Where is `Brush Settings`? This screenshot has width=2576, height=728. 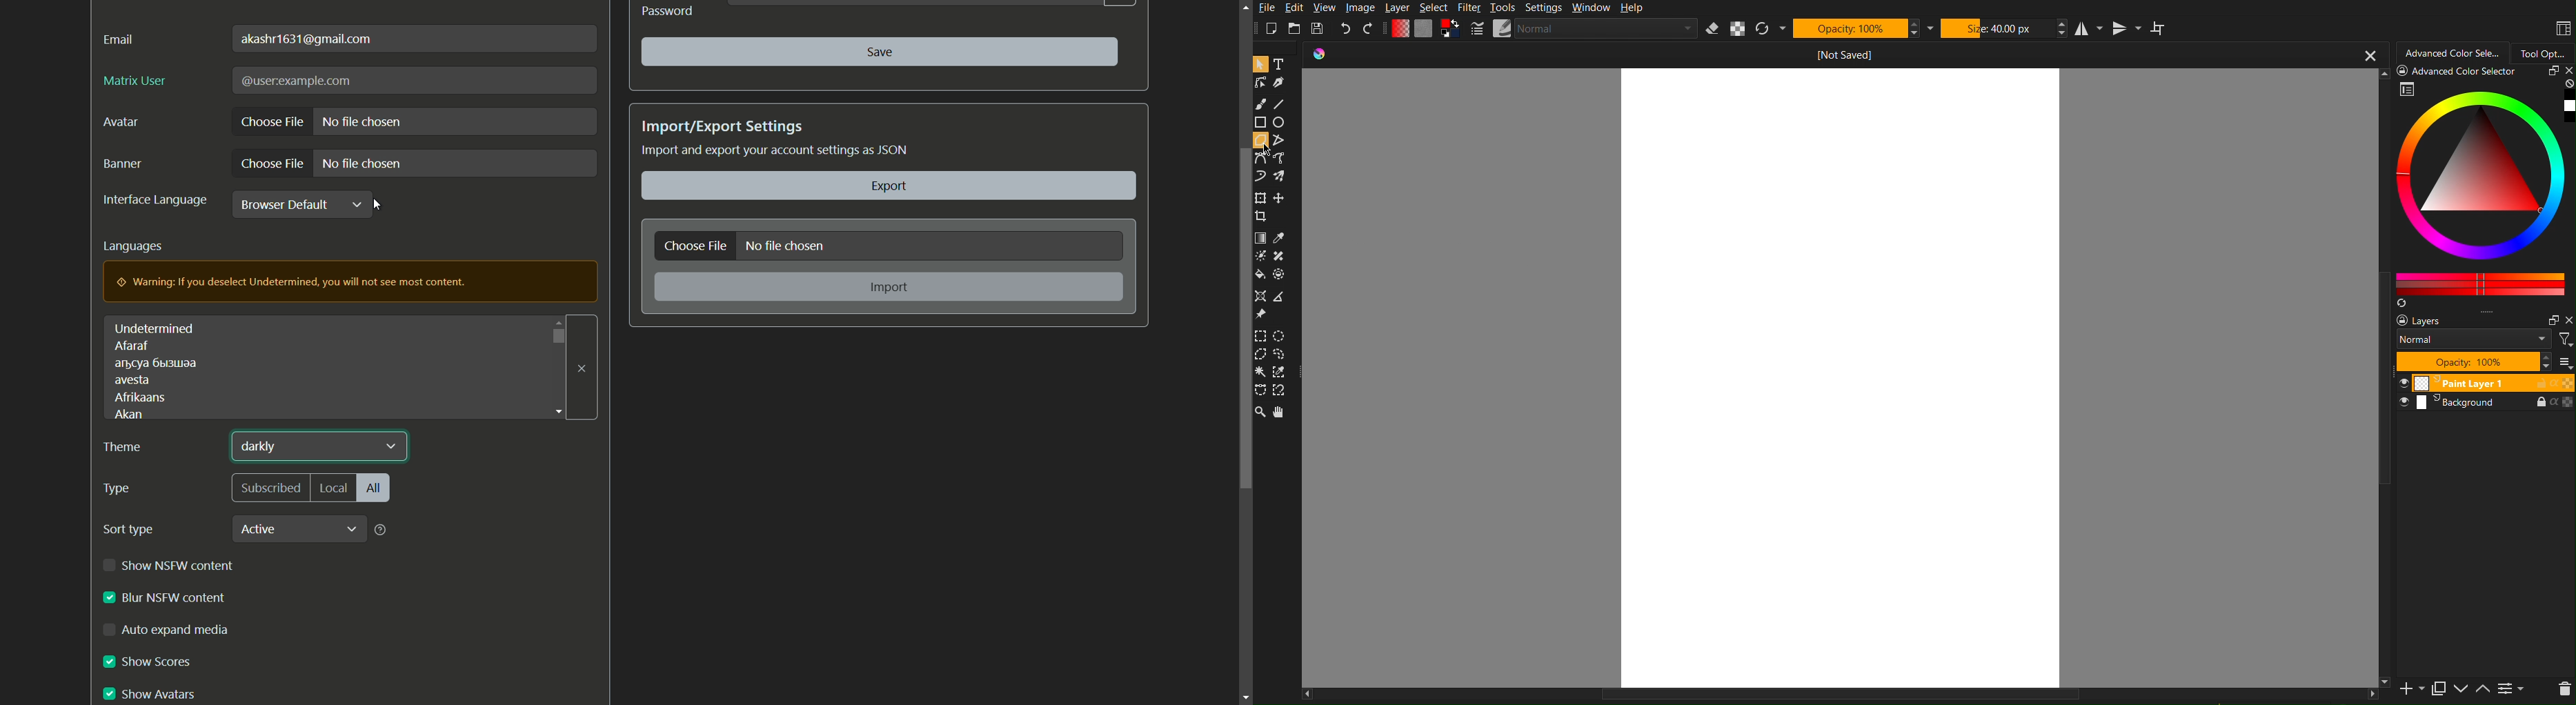
Brush Settings is located at coordinates (1585, 30).